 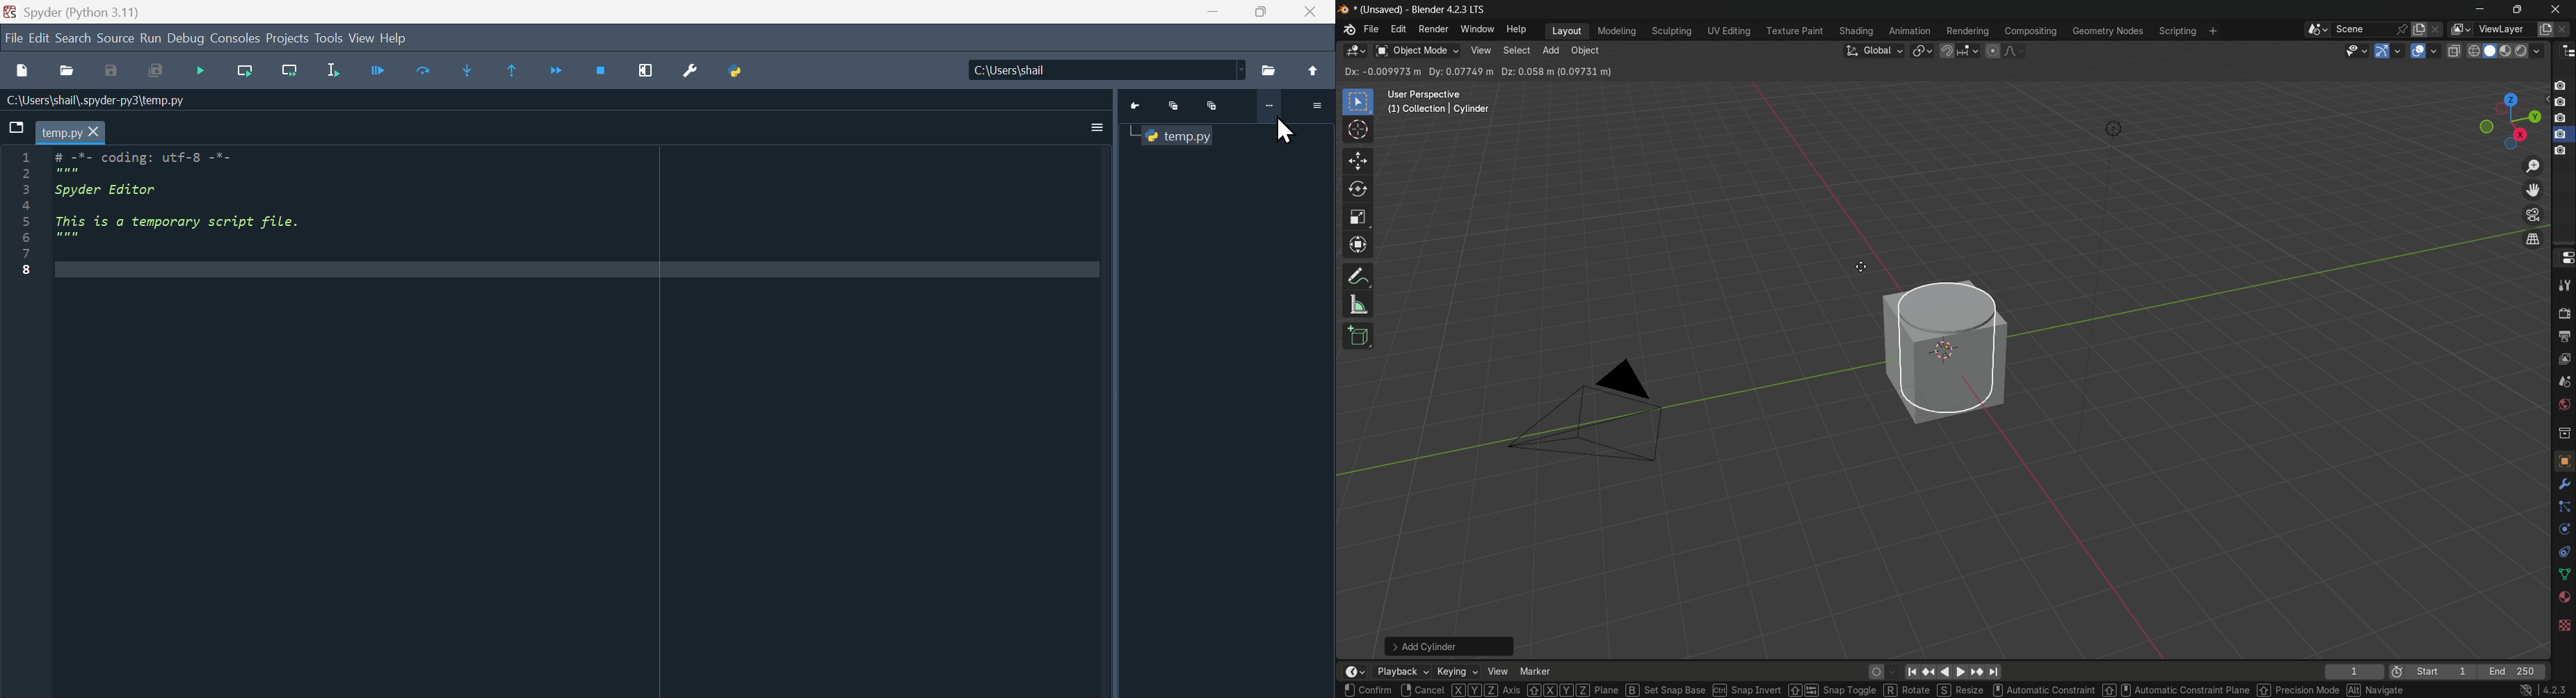 I want to click on Save all, so click(x=155, y=72).